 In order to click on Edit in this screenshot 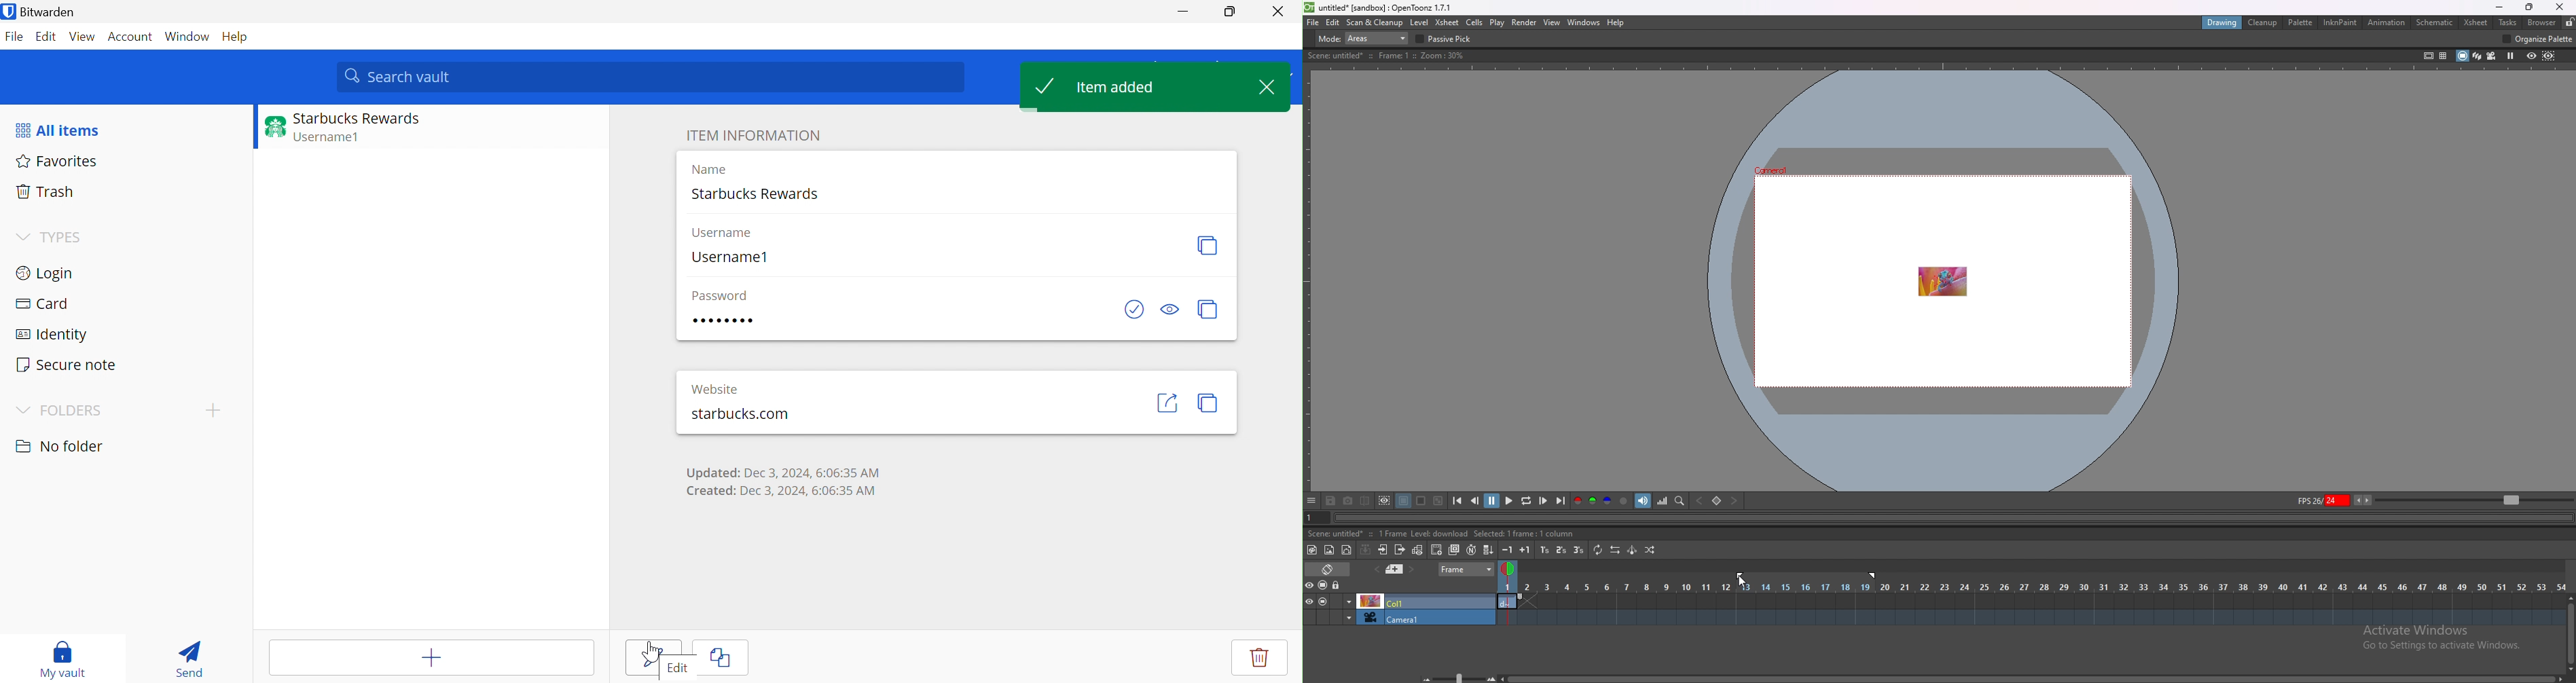, I will do `click(678, 669)`.